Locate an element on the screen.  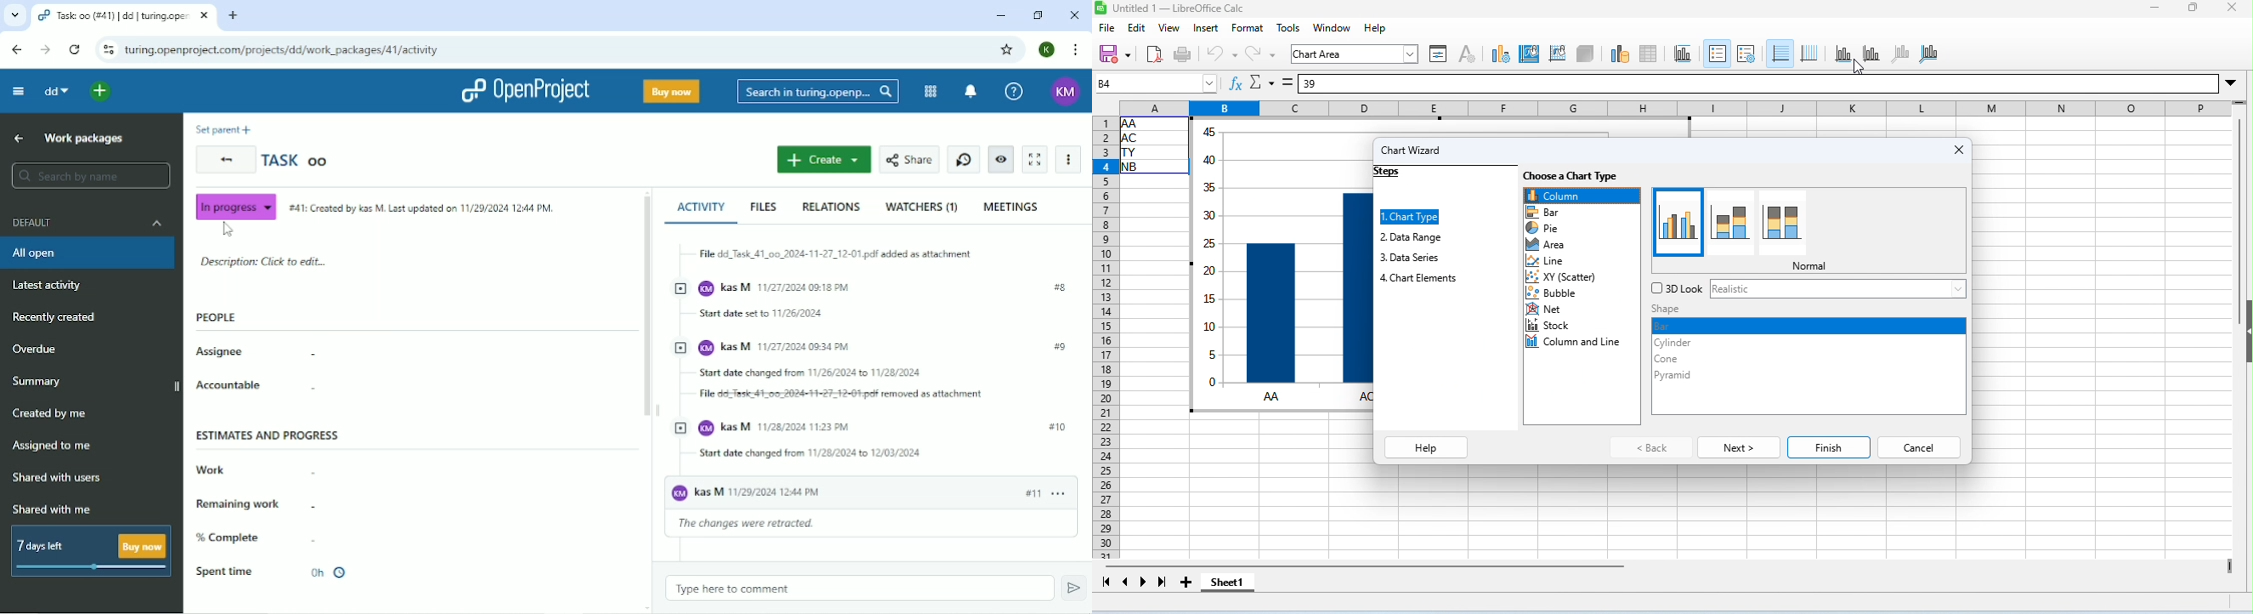
Work is located at coordinates (215, 471).